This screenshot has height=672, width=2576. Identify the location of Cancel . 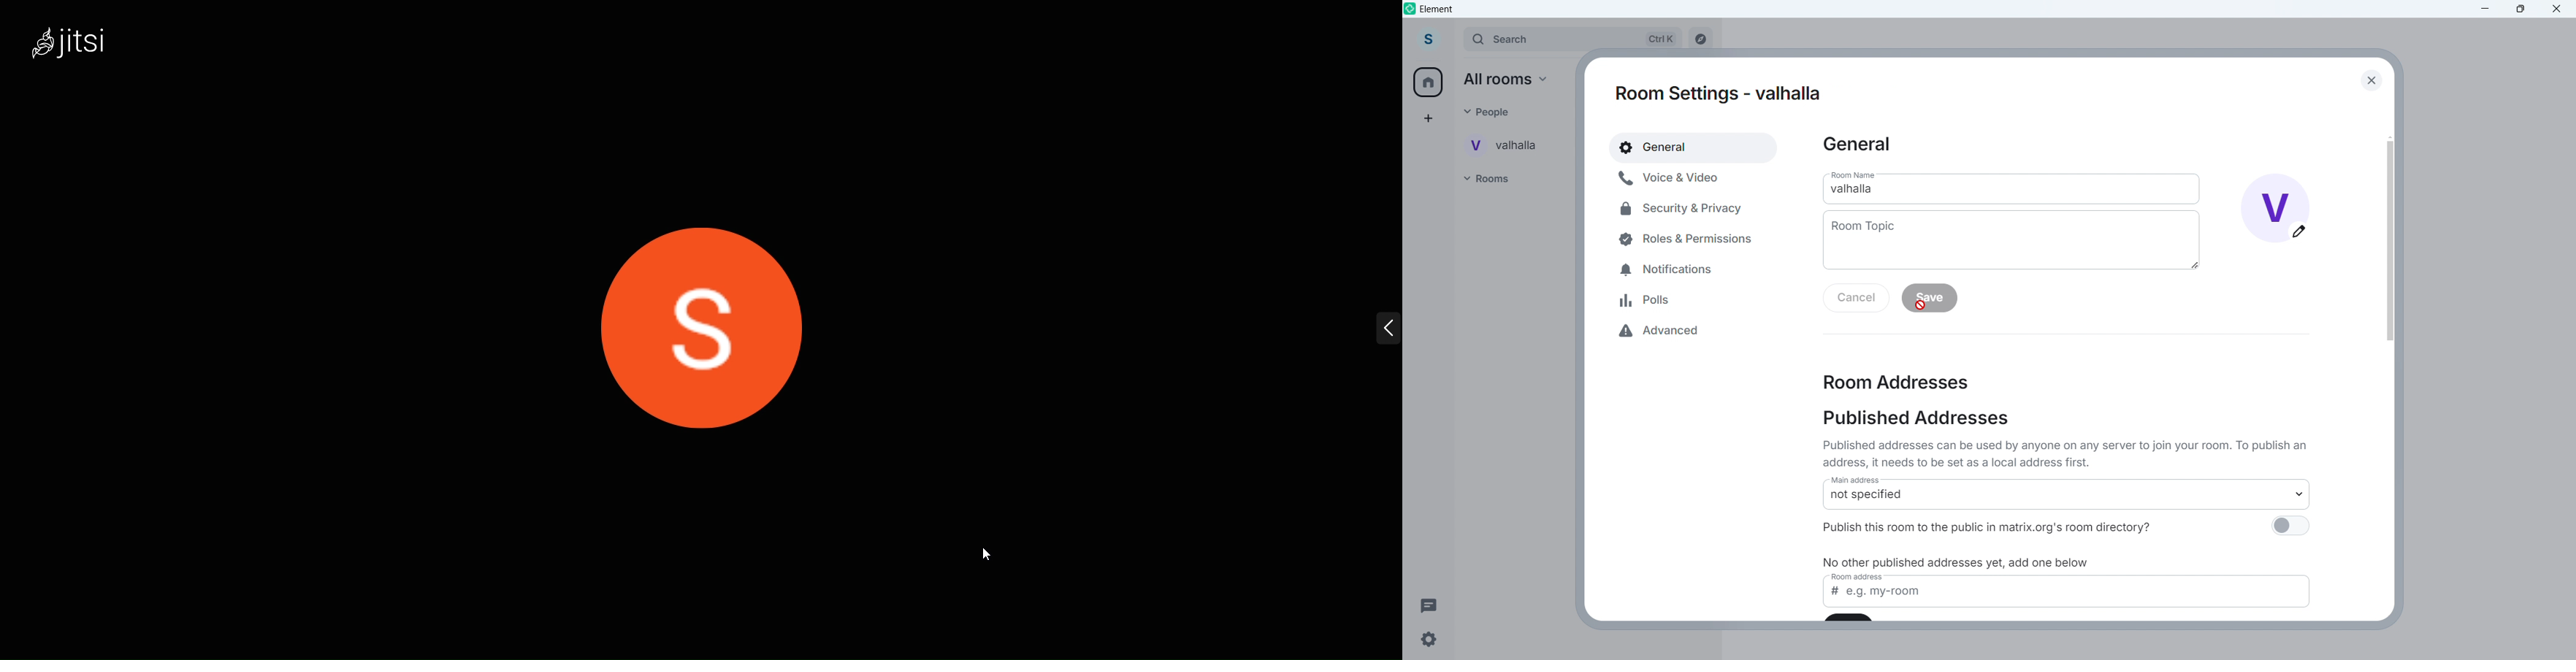
(1857, 299).